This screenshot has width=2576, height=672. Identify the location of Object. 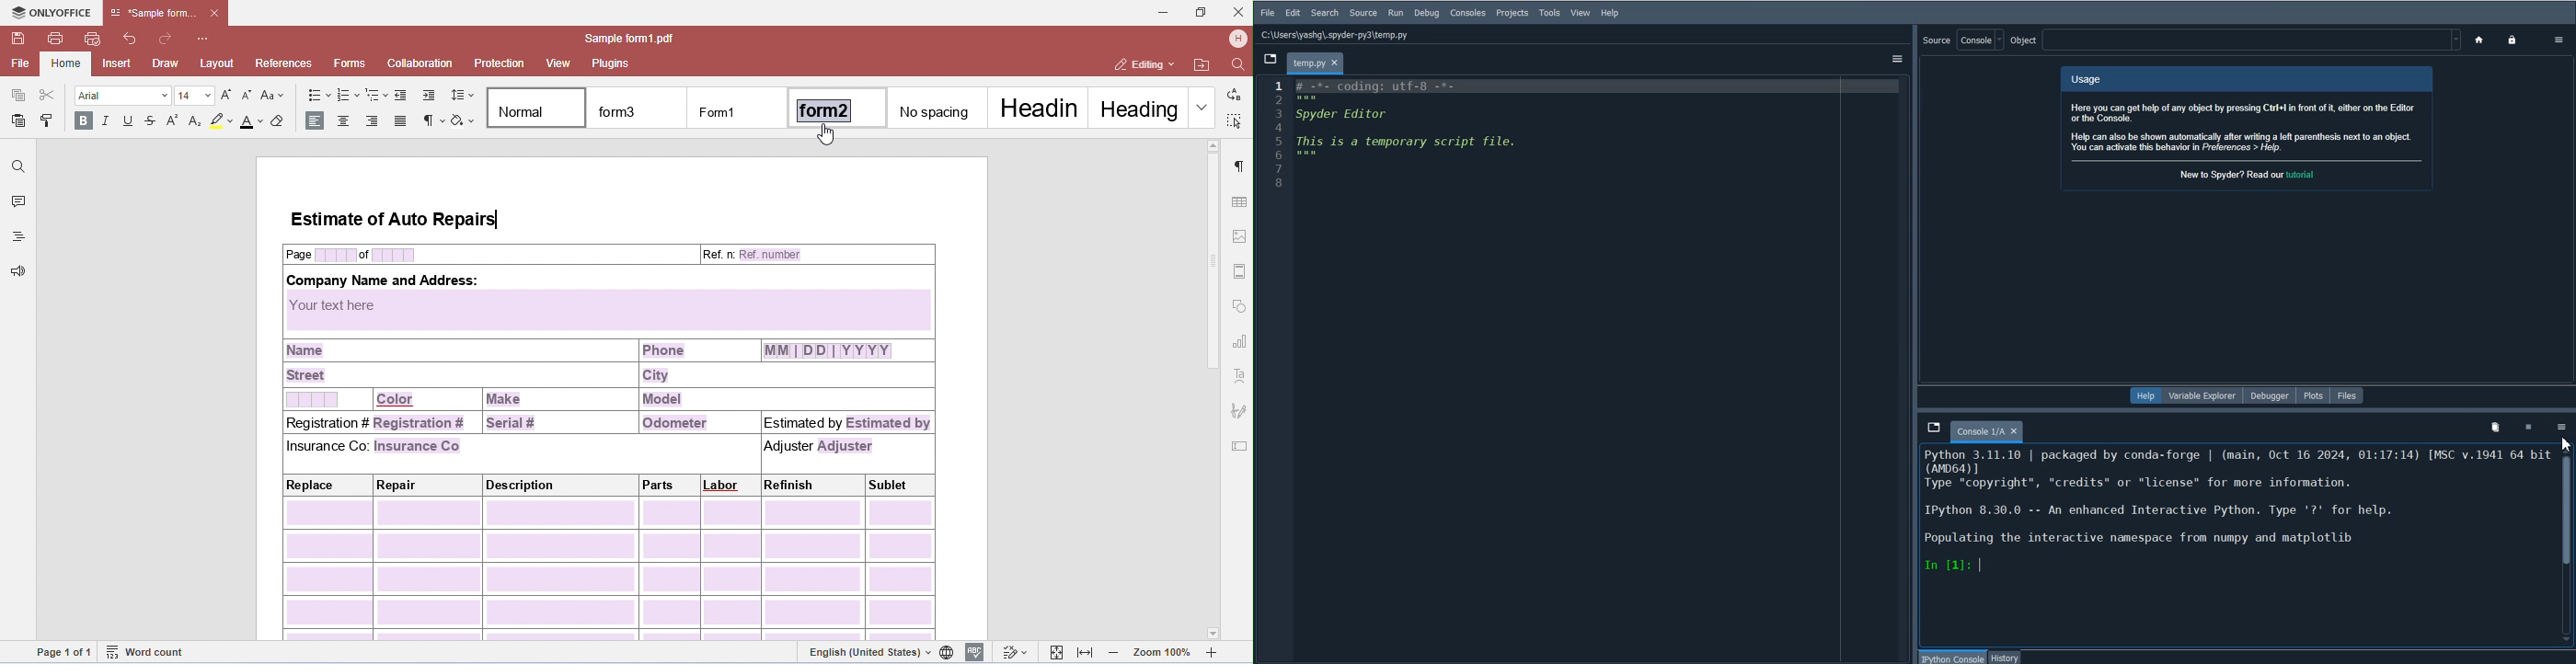
(2235, 40).